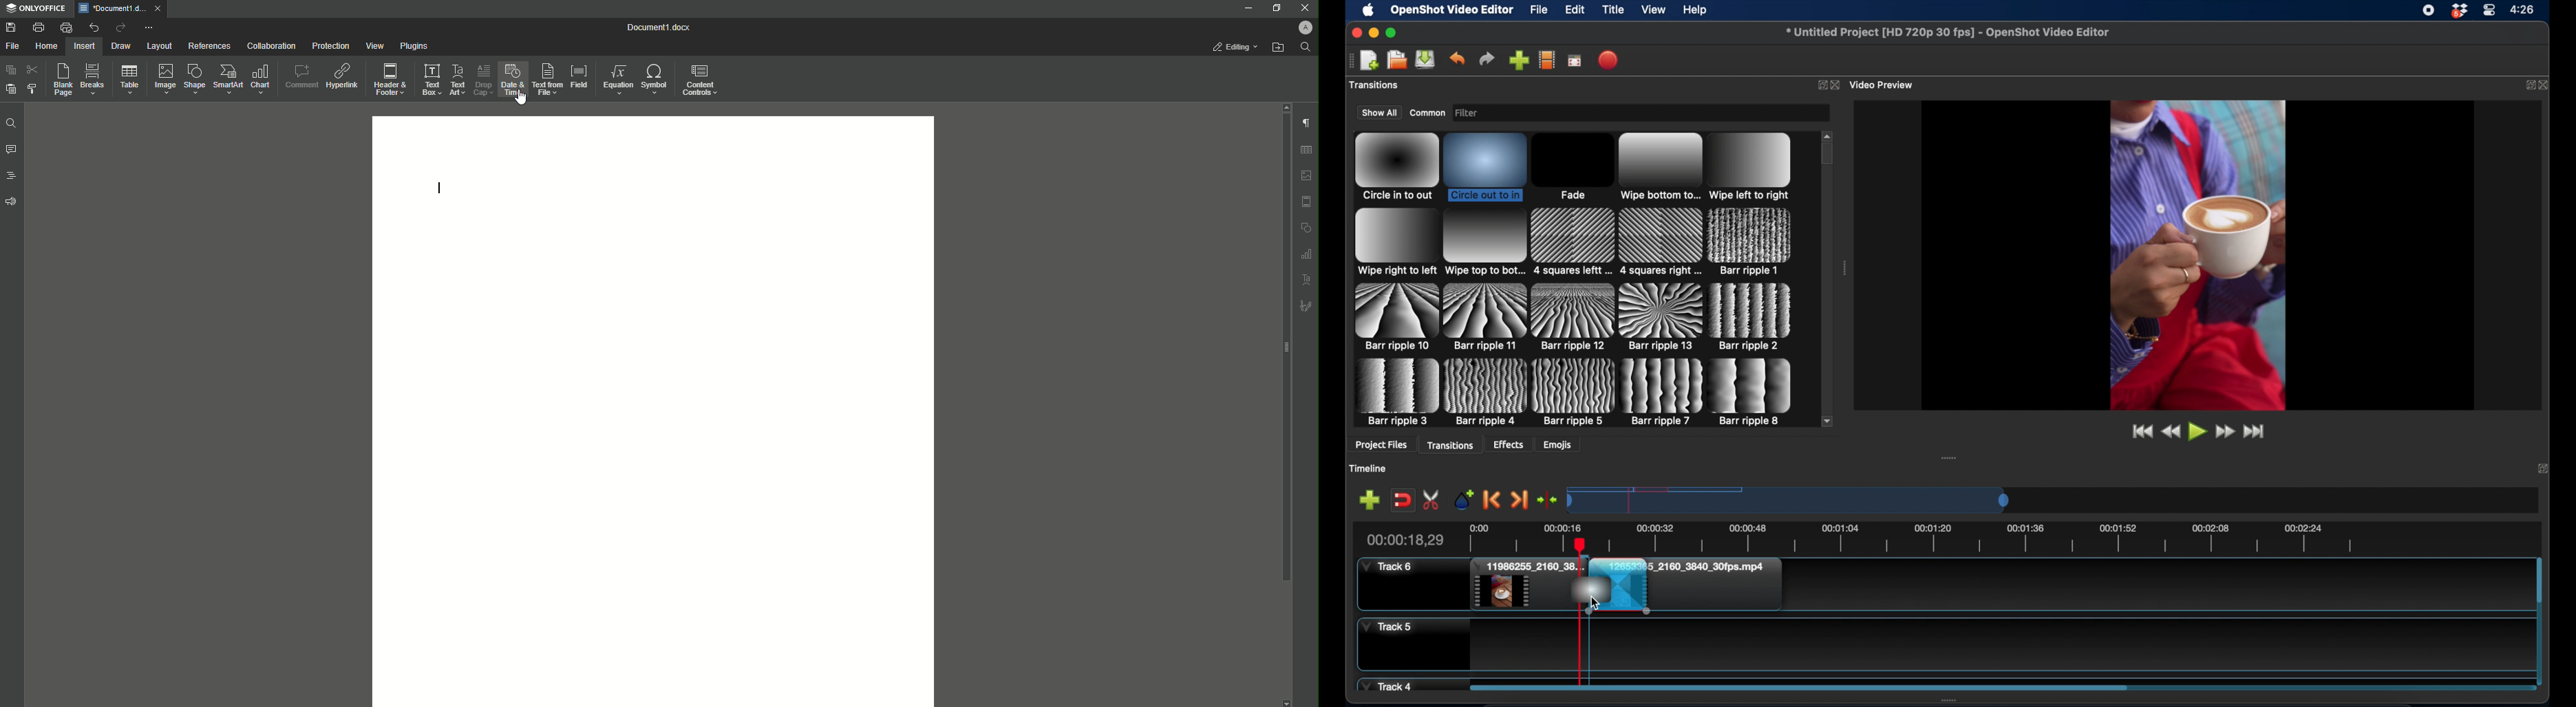  Describe the element at coordinates (192, 79) in the screenshot. I see `Shape` at that location.